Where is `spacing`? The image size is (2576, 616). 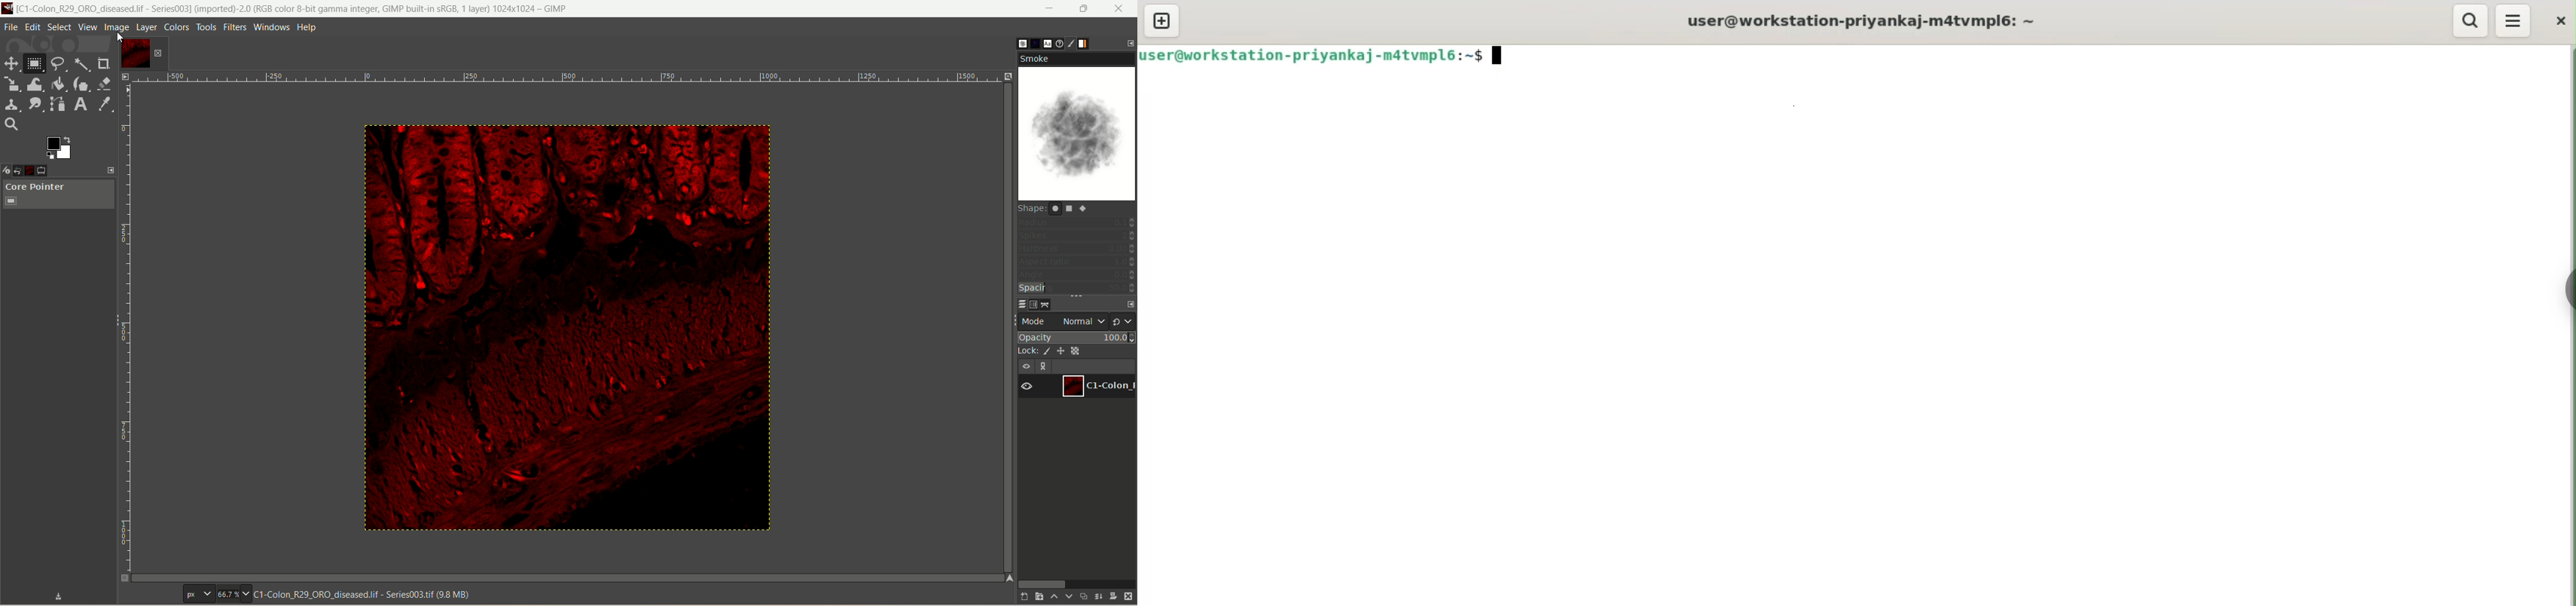
spacing is located at coordinates (1077, 288).